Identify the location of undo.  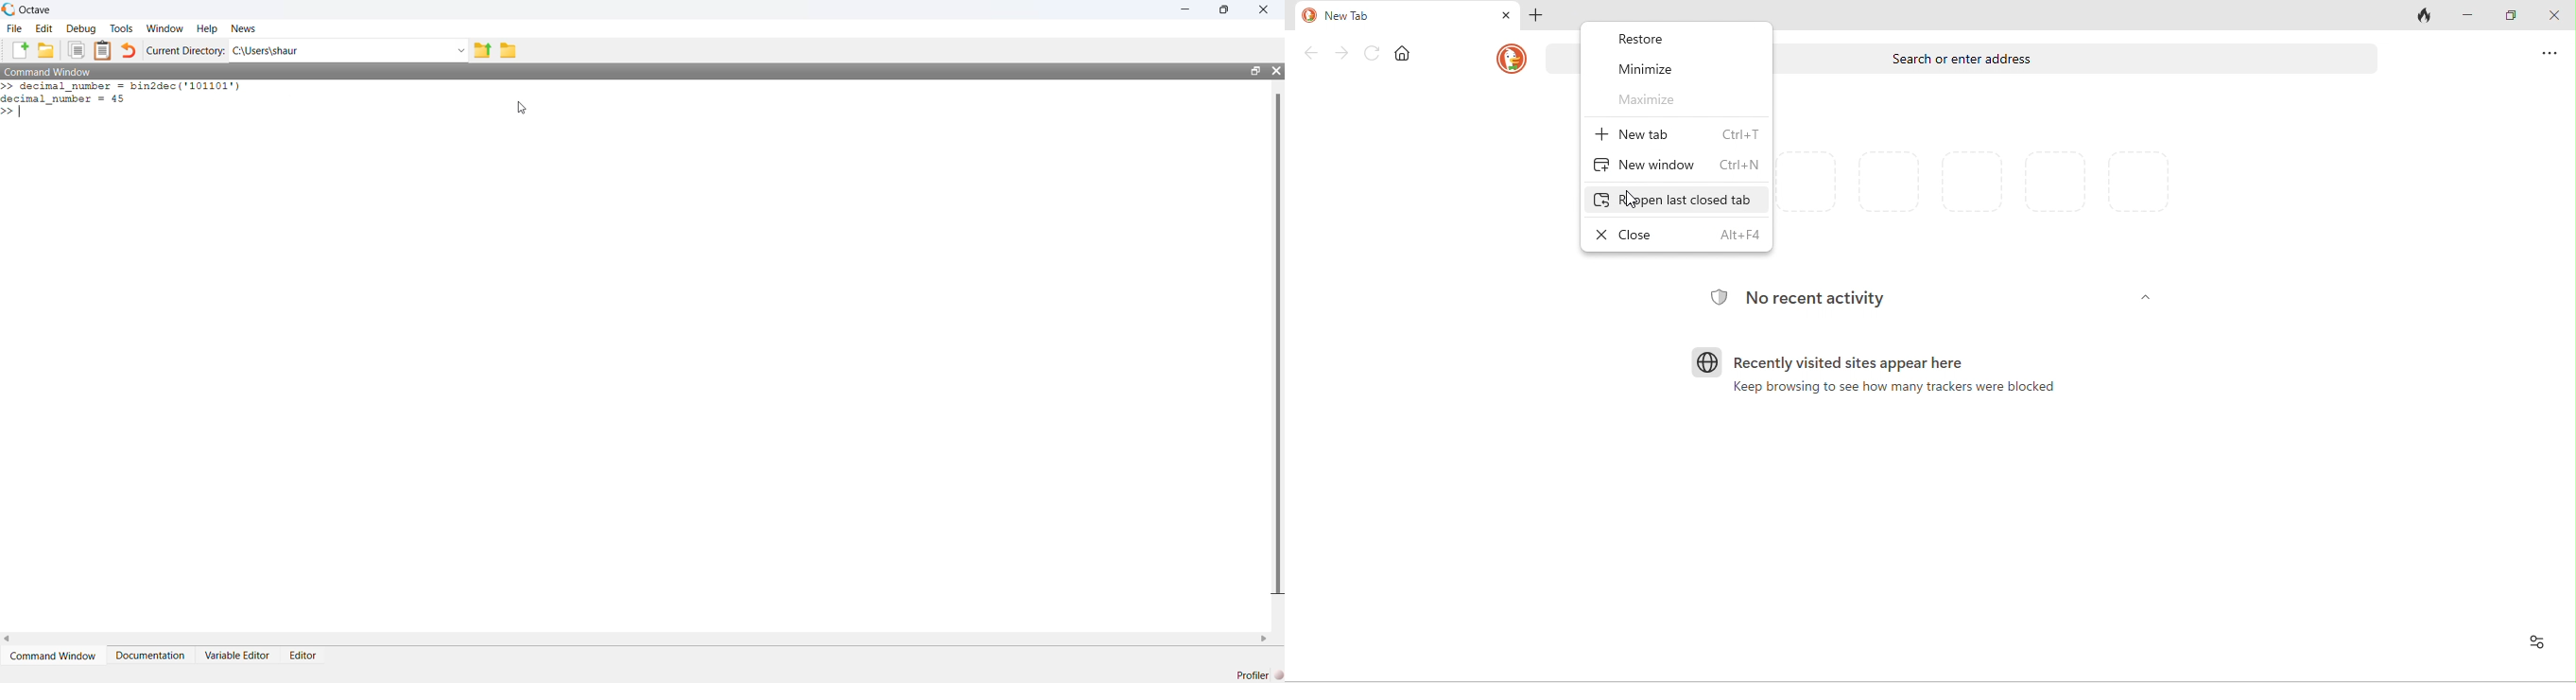
(128, 50).